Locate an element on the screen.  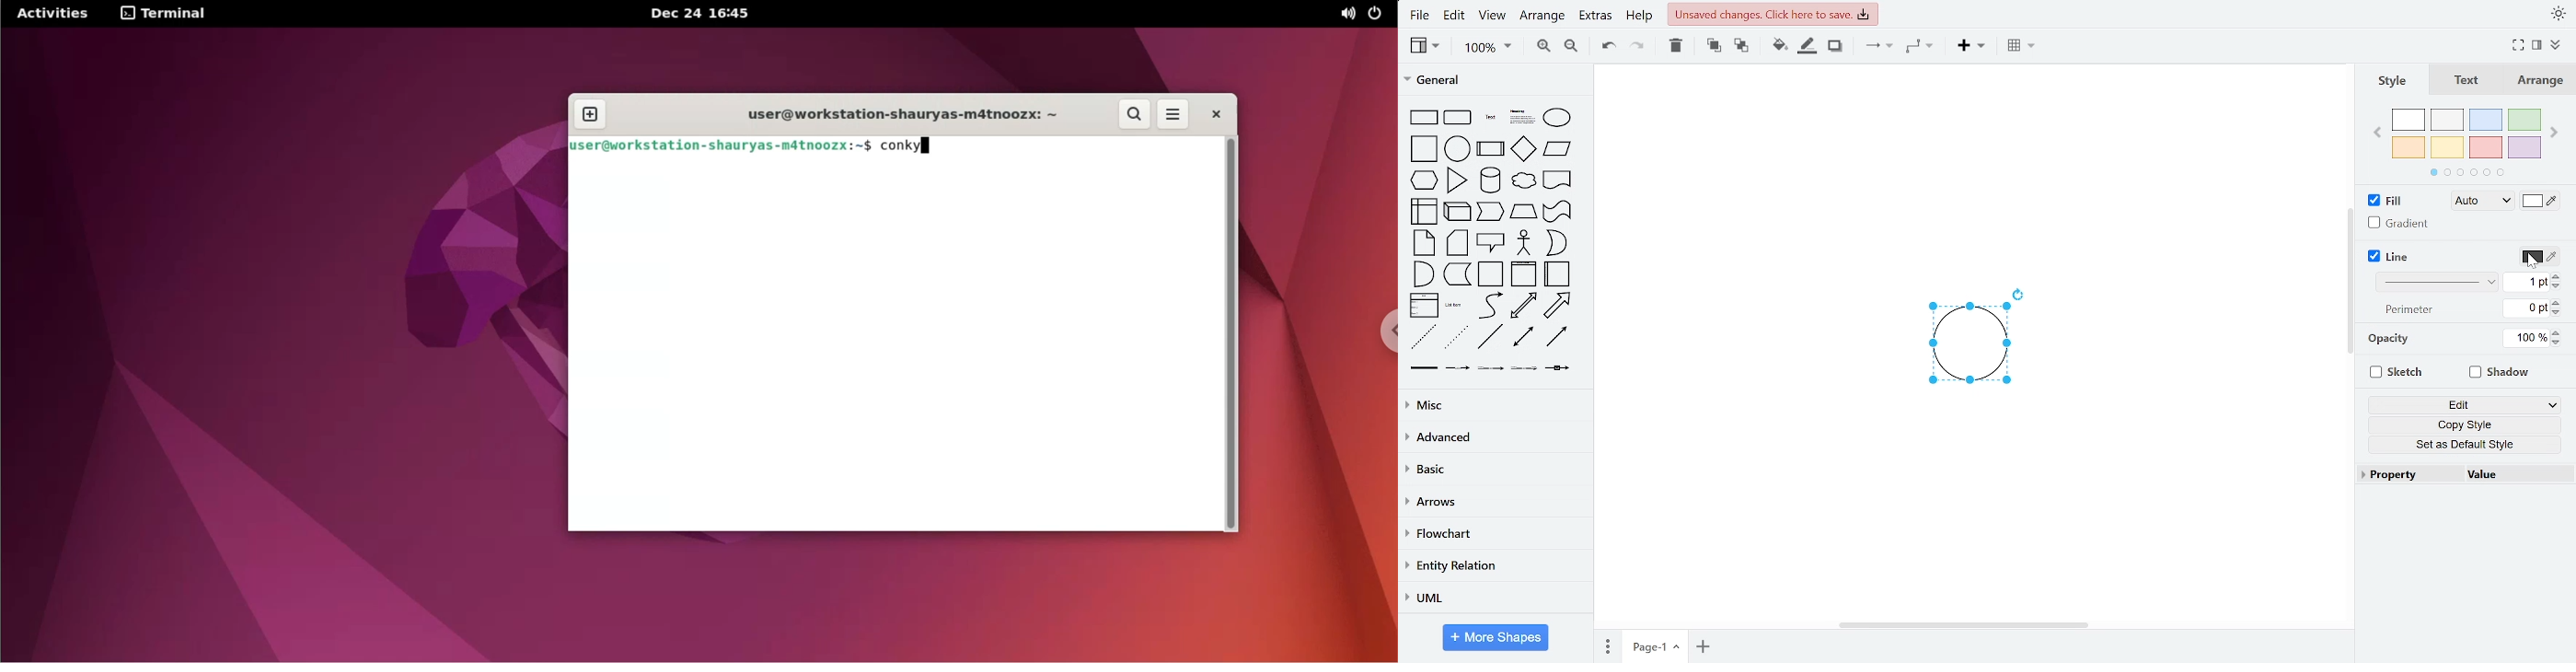
view is located at coordinates (1493, 17).